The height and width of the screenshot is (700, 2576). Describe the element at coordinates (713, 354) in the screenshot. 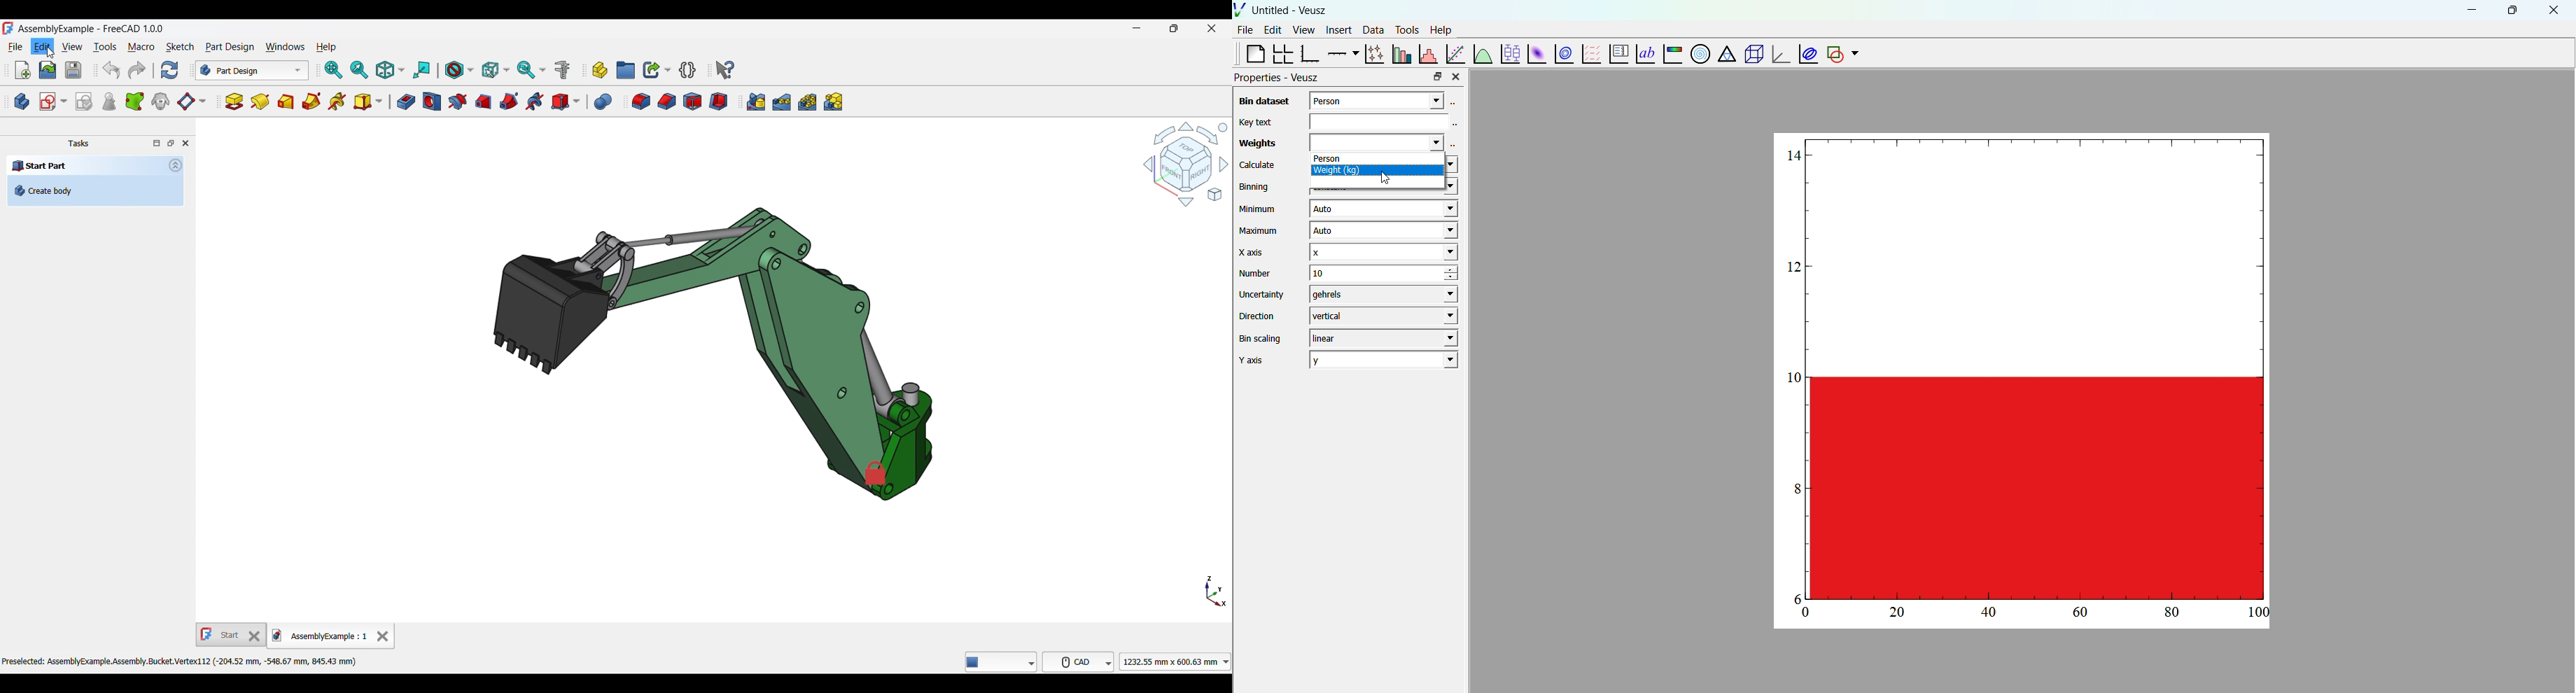

I see `Current image` at that location.